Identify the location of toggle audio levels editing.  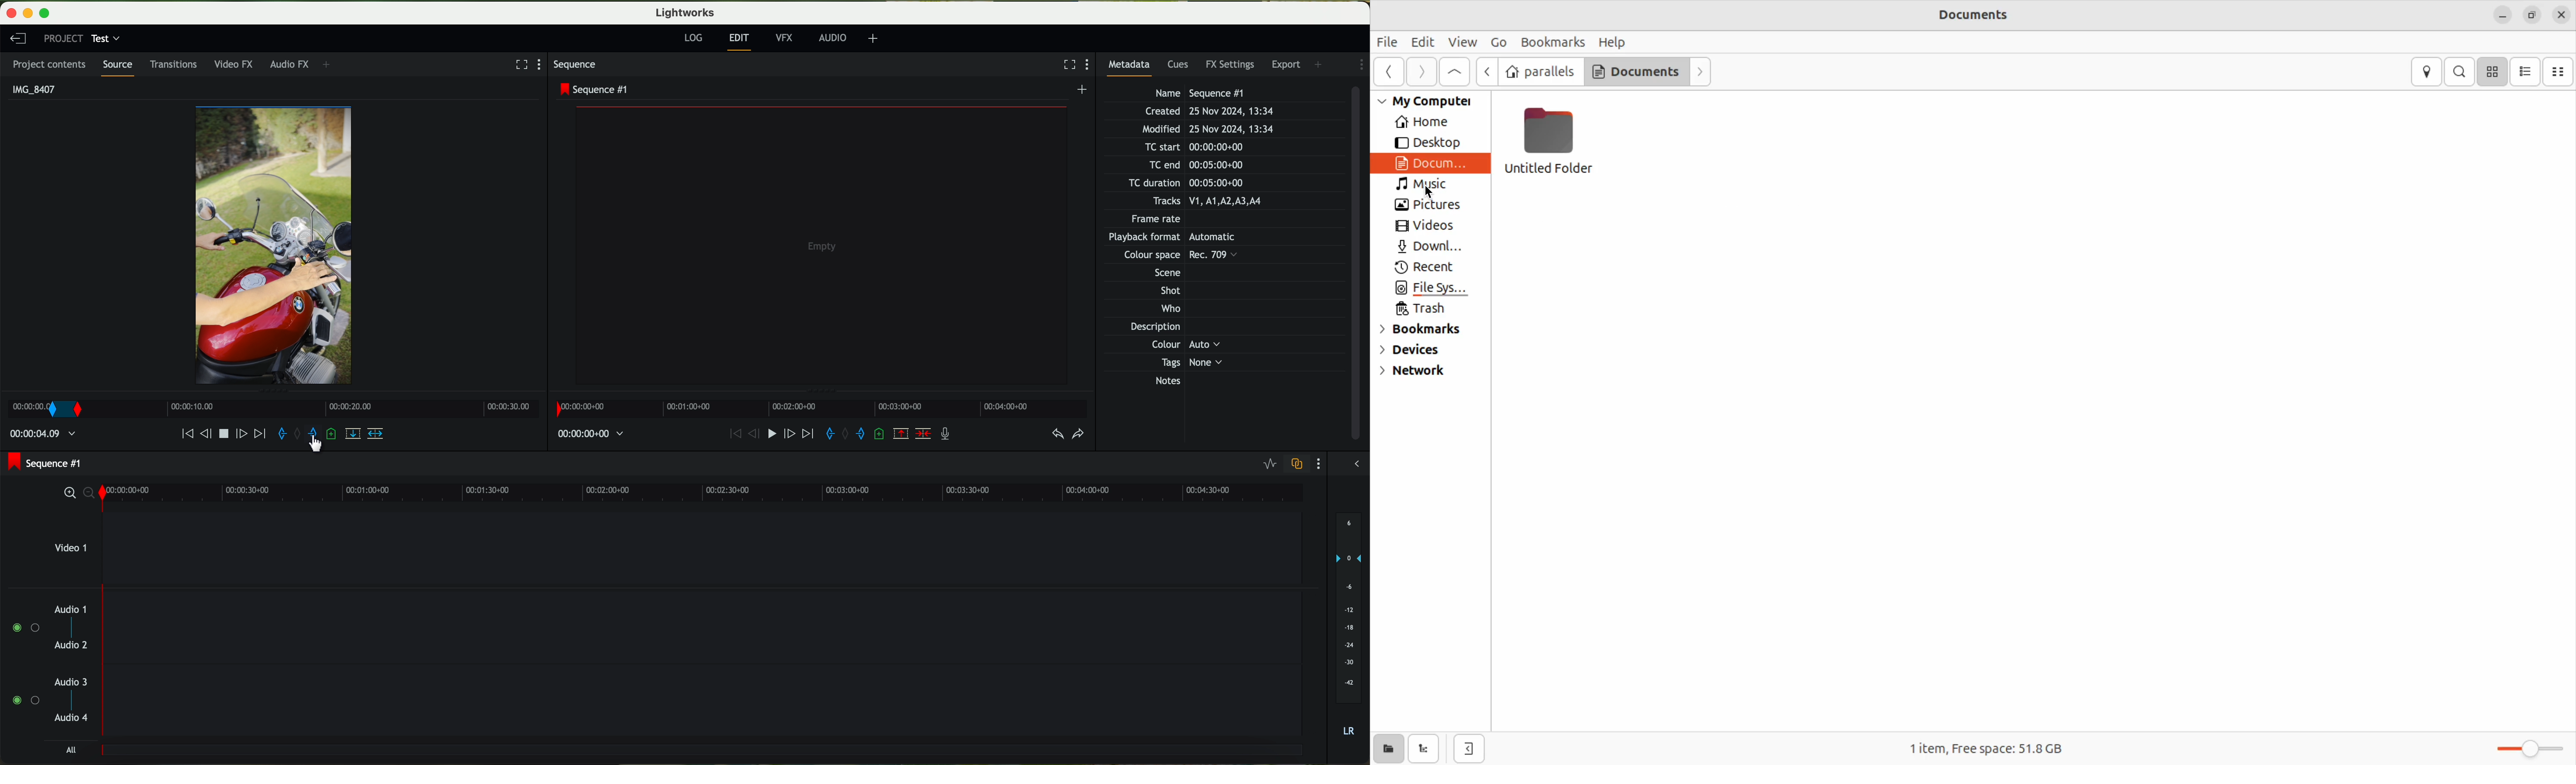
(1270, 464).